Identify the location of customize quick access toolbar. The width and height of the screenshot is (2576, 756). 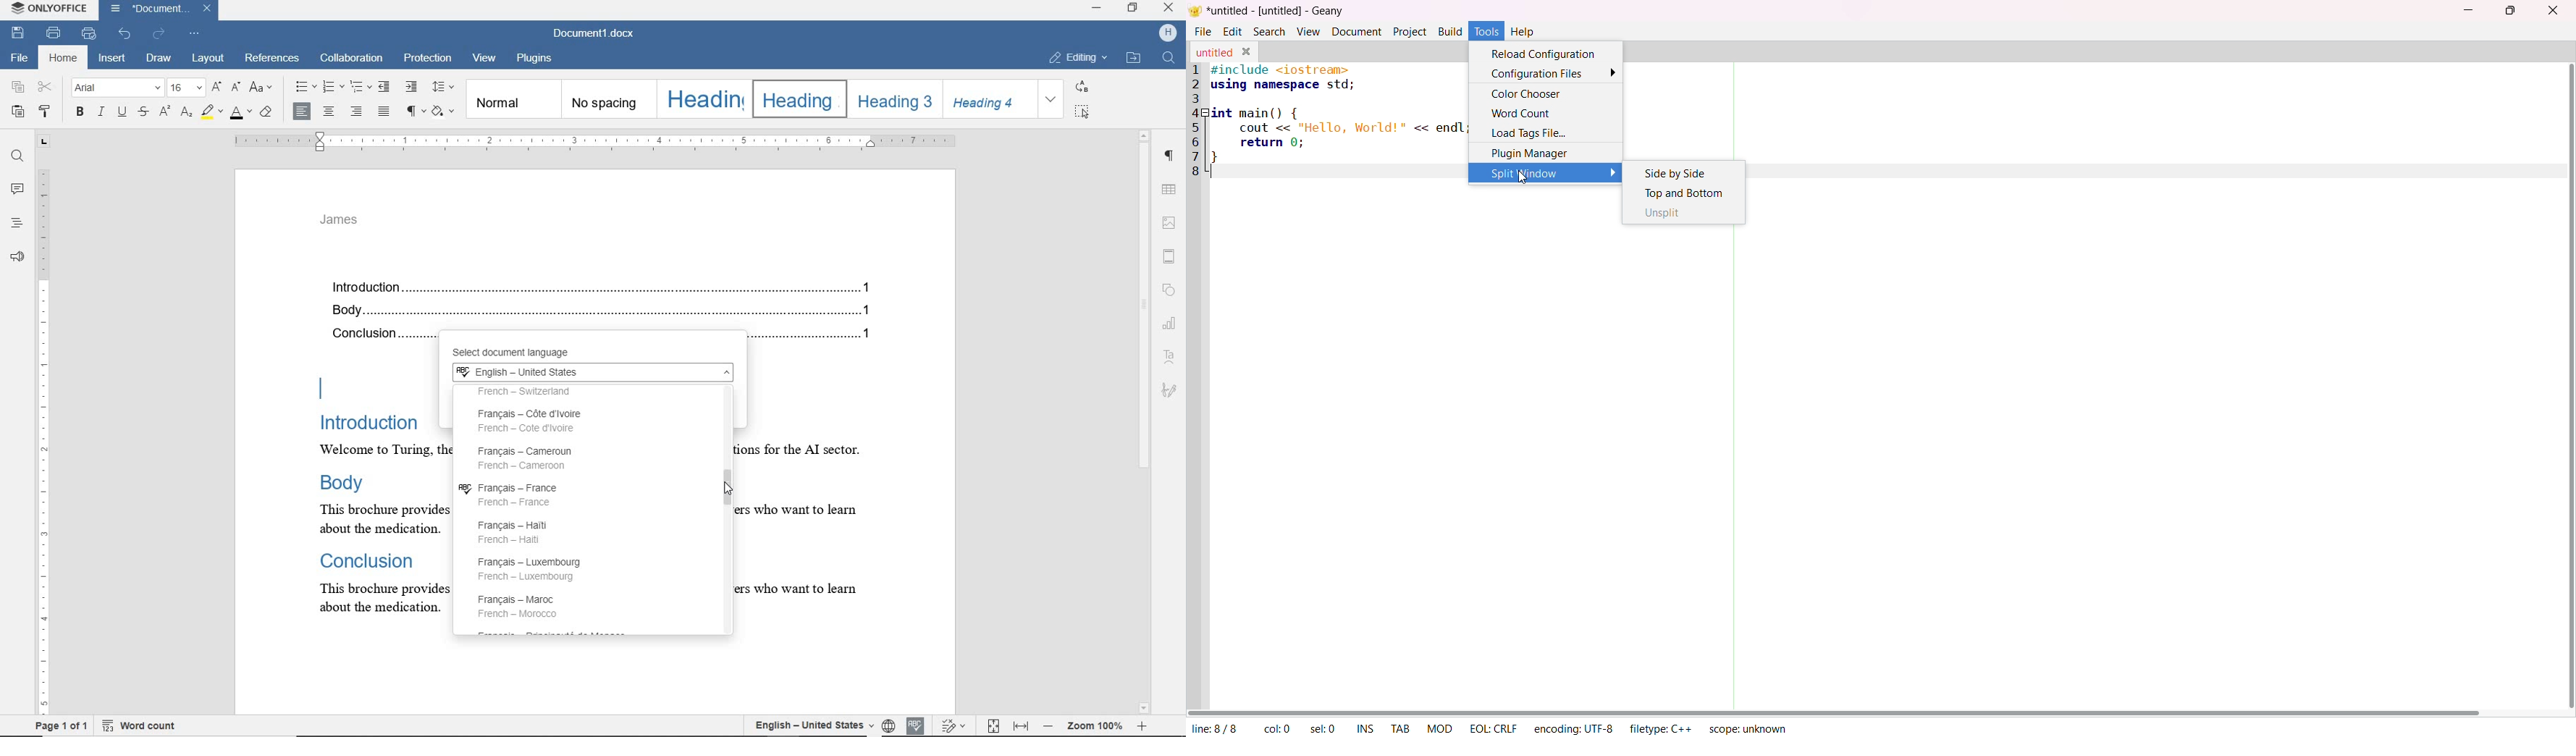
(194, 32).